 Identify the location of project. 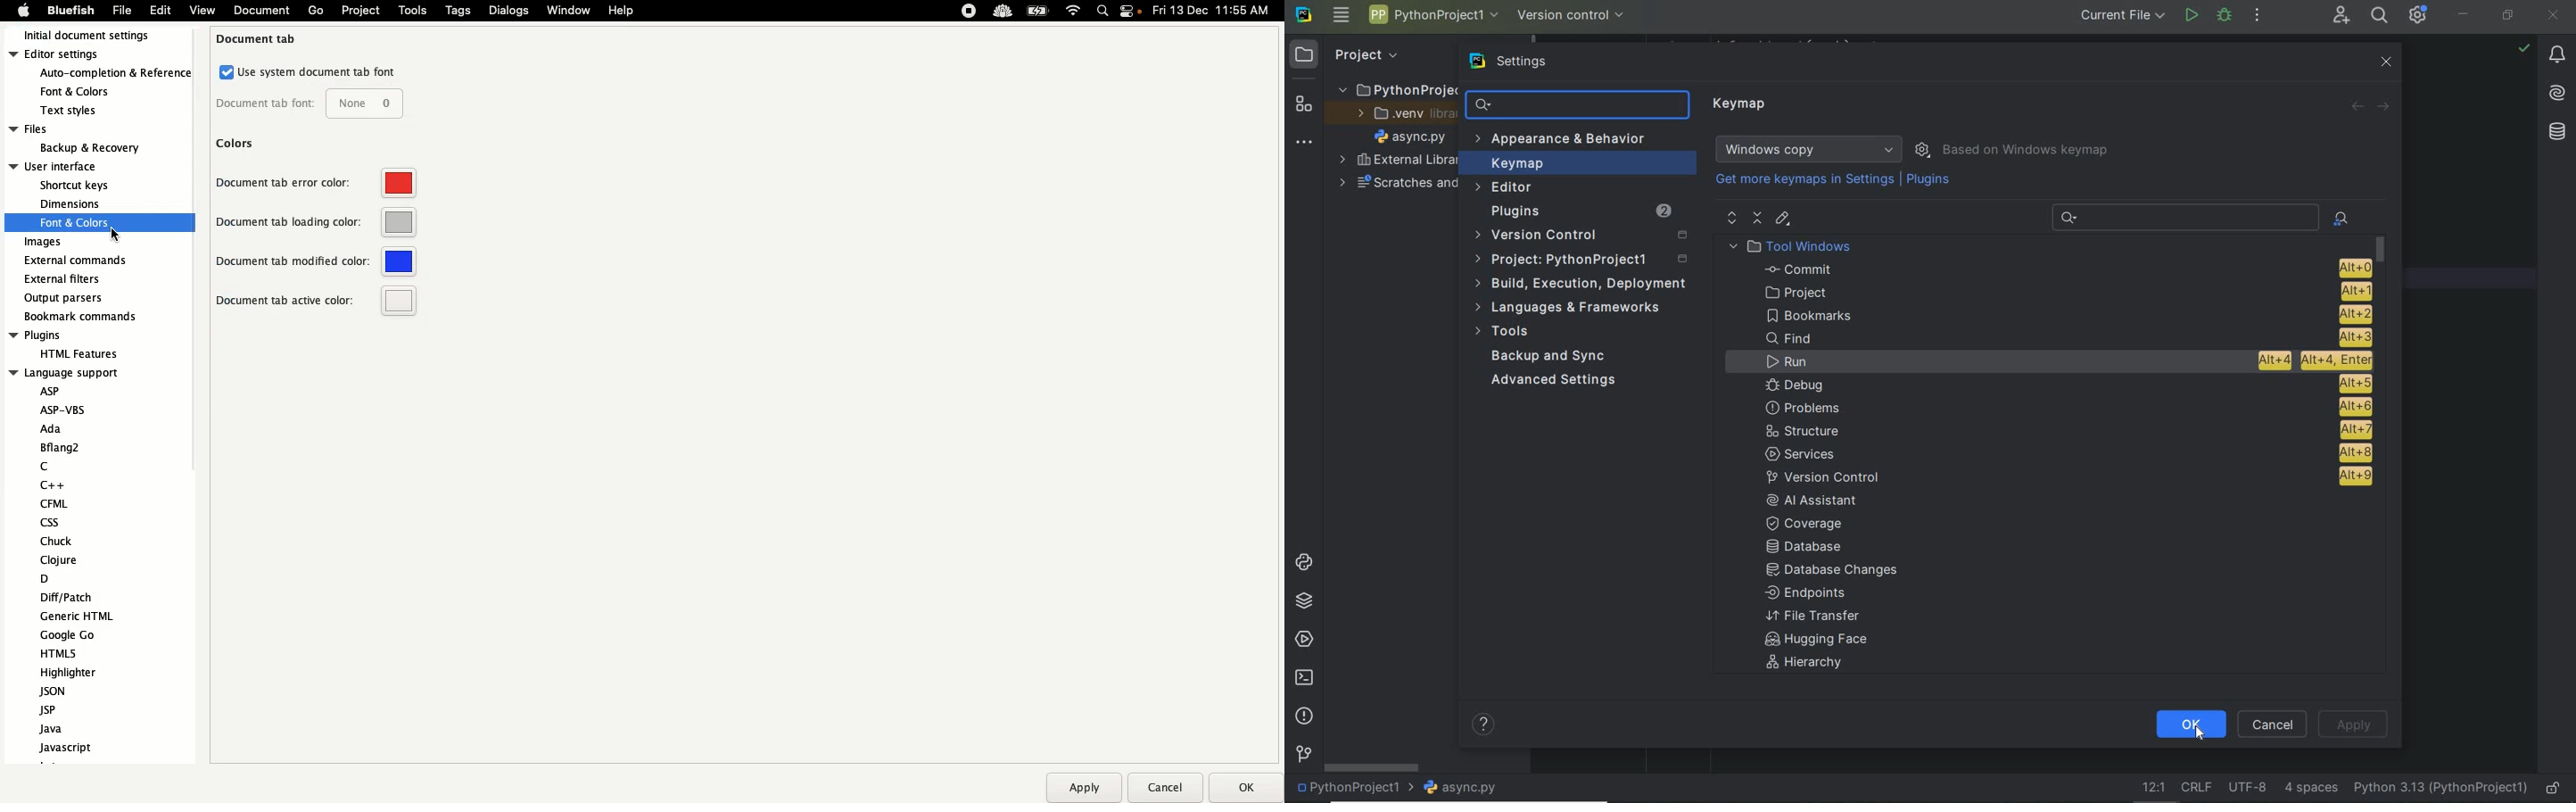
(2063, 292).